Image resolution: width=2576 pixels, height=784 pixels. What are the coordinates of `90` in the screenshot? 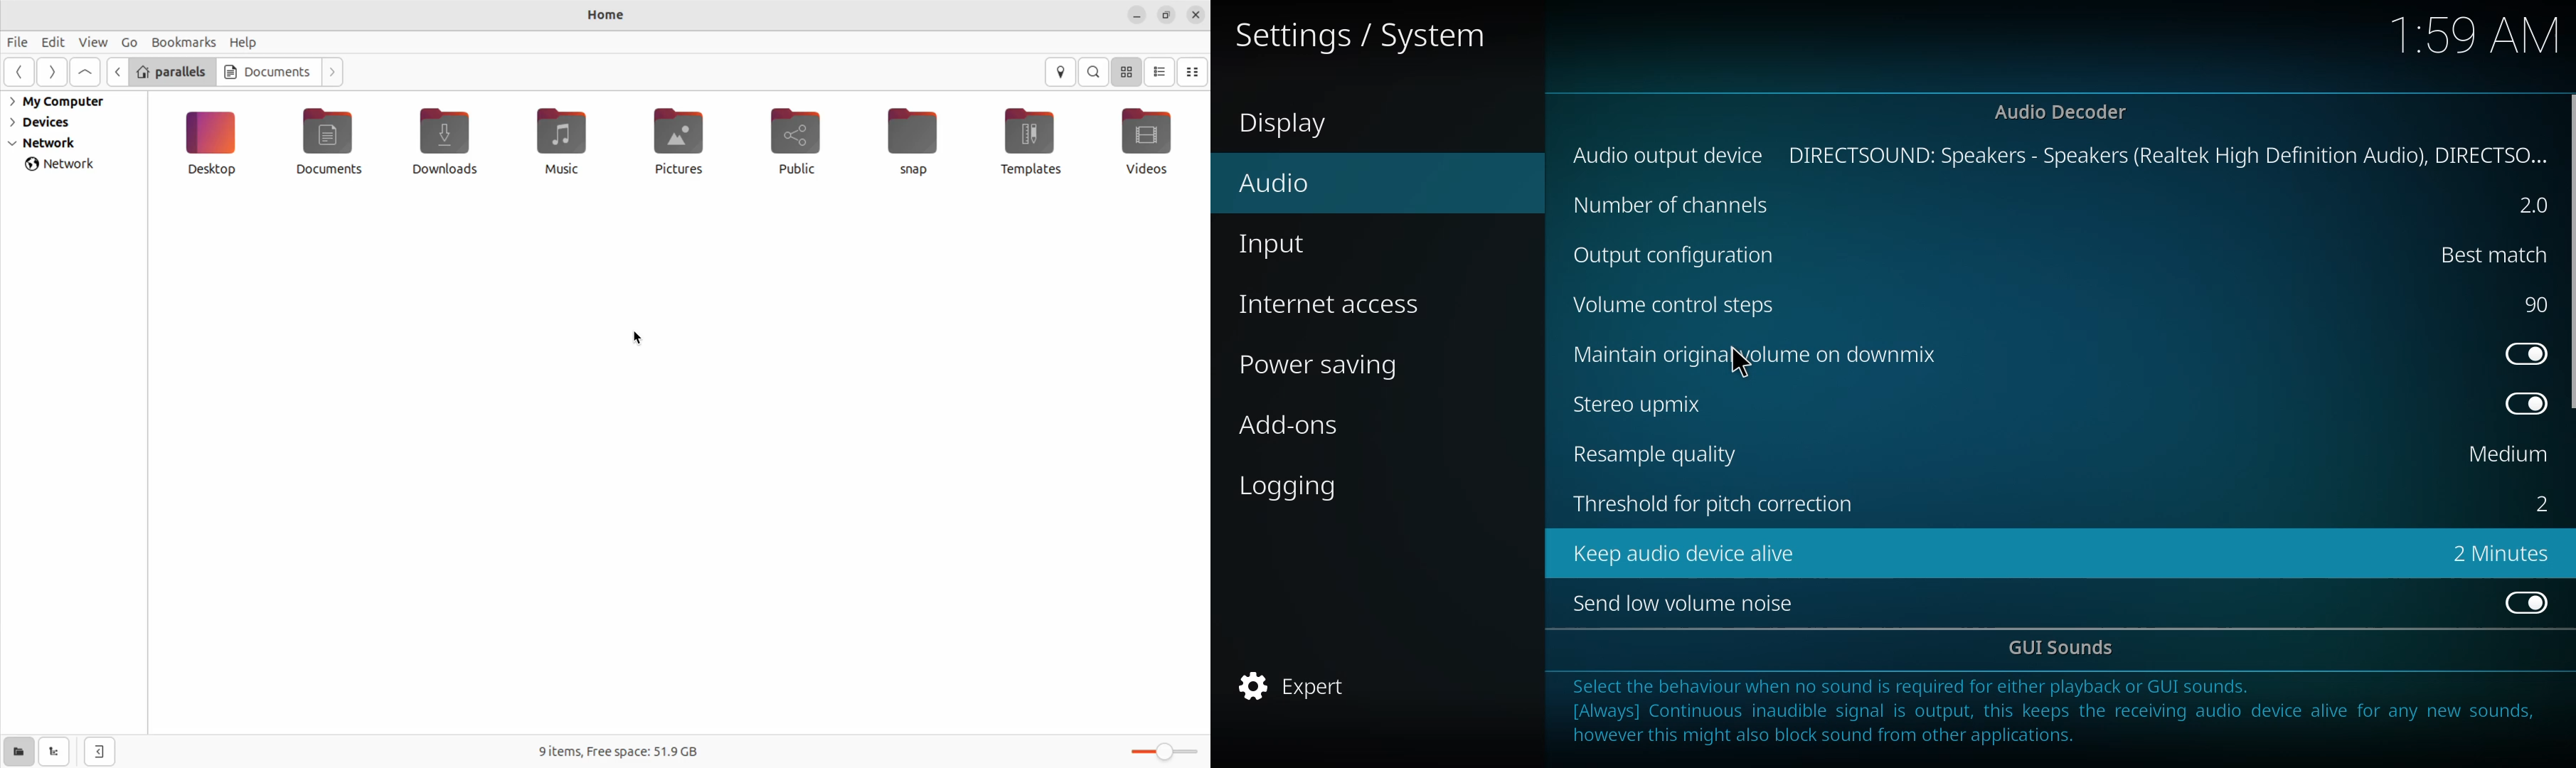 It's located at (2534, 304).